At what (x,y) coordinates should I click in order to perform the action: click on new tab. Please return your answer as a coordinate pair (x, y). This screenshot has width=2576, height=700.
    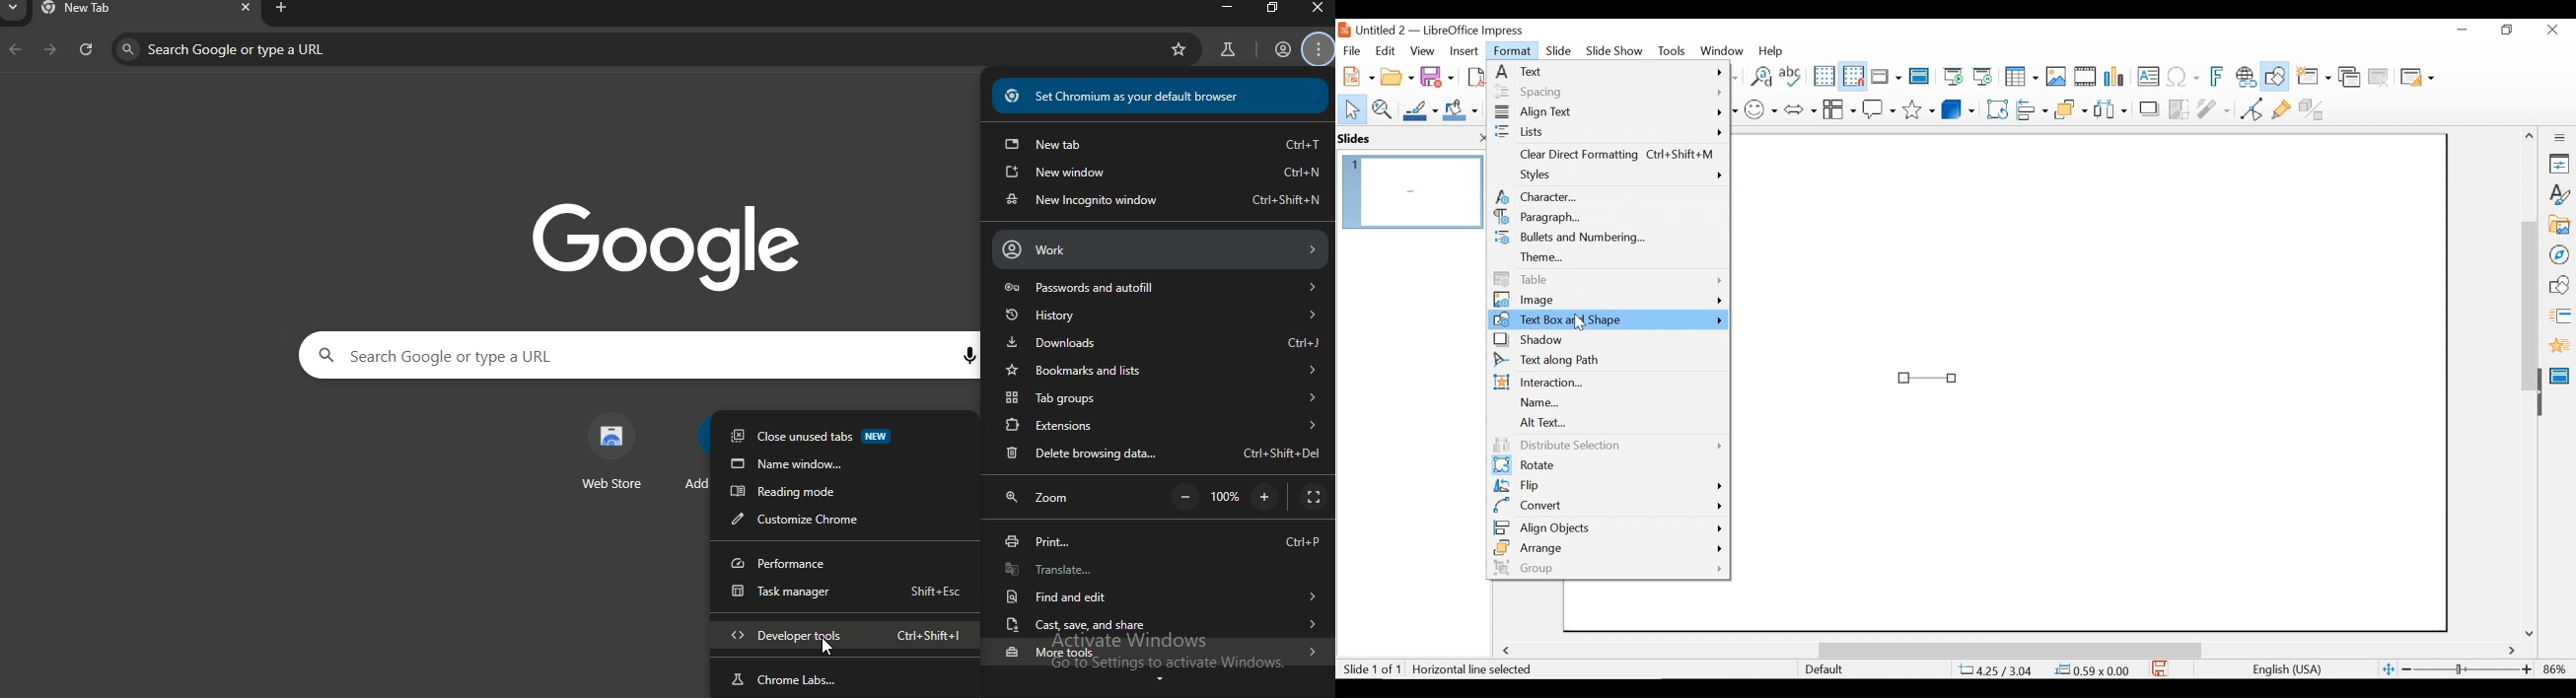
    Looking at the image, I should click on (1163, 144).